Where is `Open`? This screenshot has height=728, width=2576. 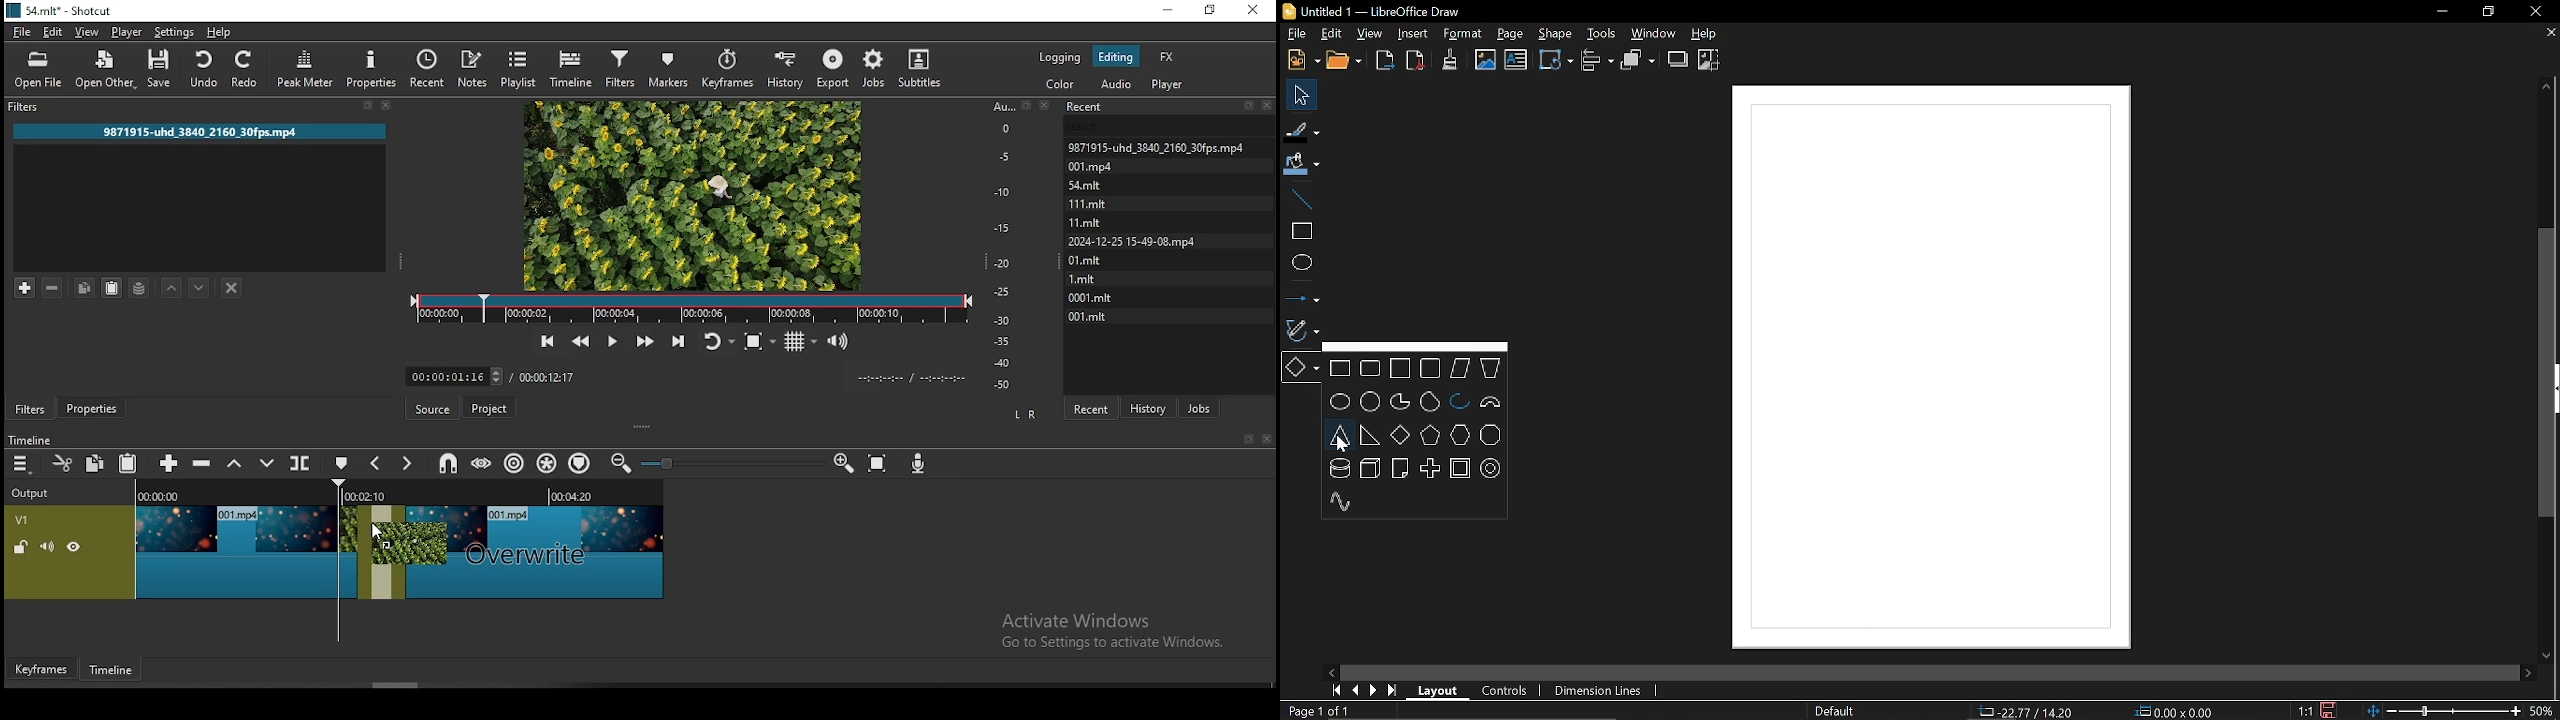
Open is located at coordinates (1348, 62).